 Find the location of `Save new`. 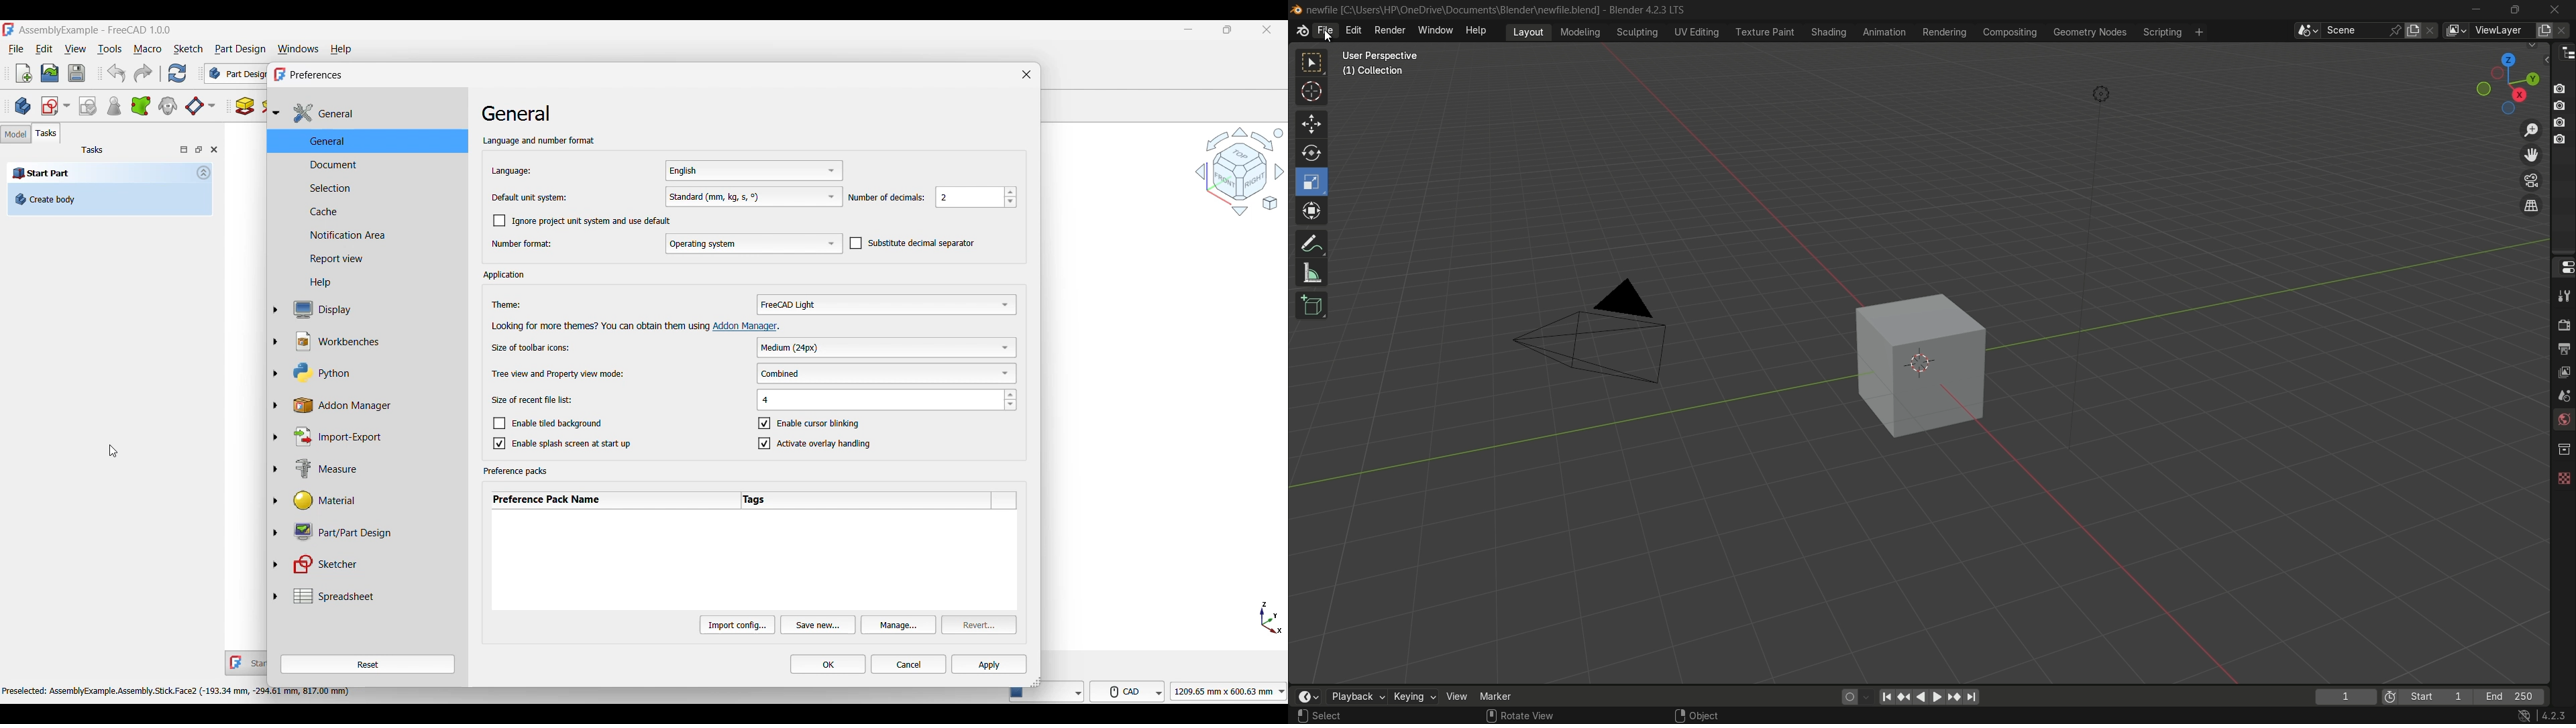

Save new is located at coordinates (818, 625).